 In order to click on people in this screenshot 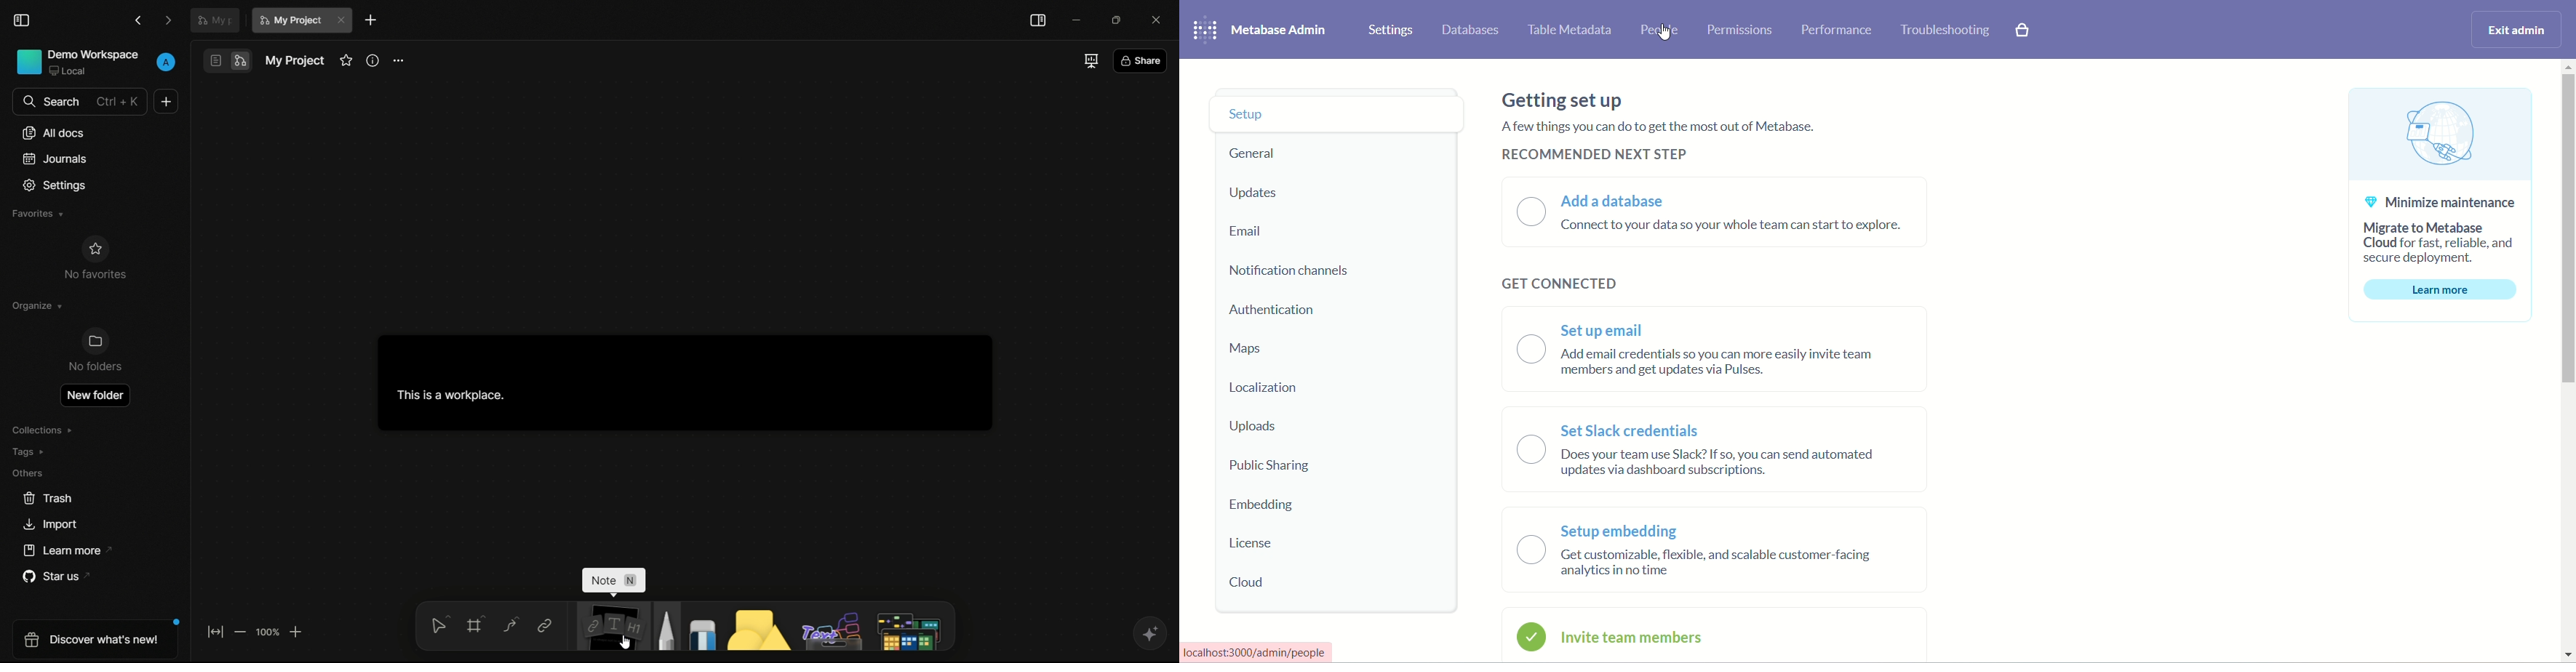, I will do `click(1660, 30)`.